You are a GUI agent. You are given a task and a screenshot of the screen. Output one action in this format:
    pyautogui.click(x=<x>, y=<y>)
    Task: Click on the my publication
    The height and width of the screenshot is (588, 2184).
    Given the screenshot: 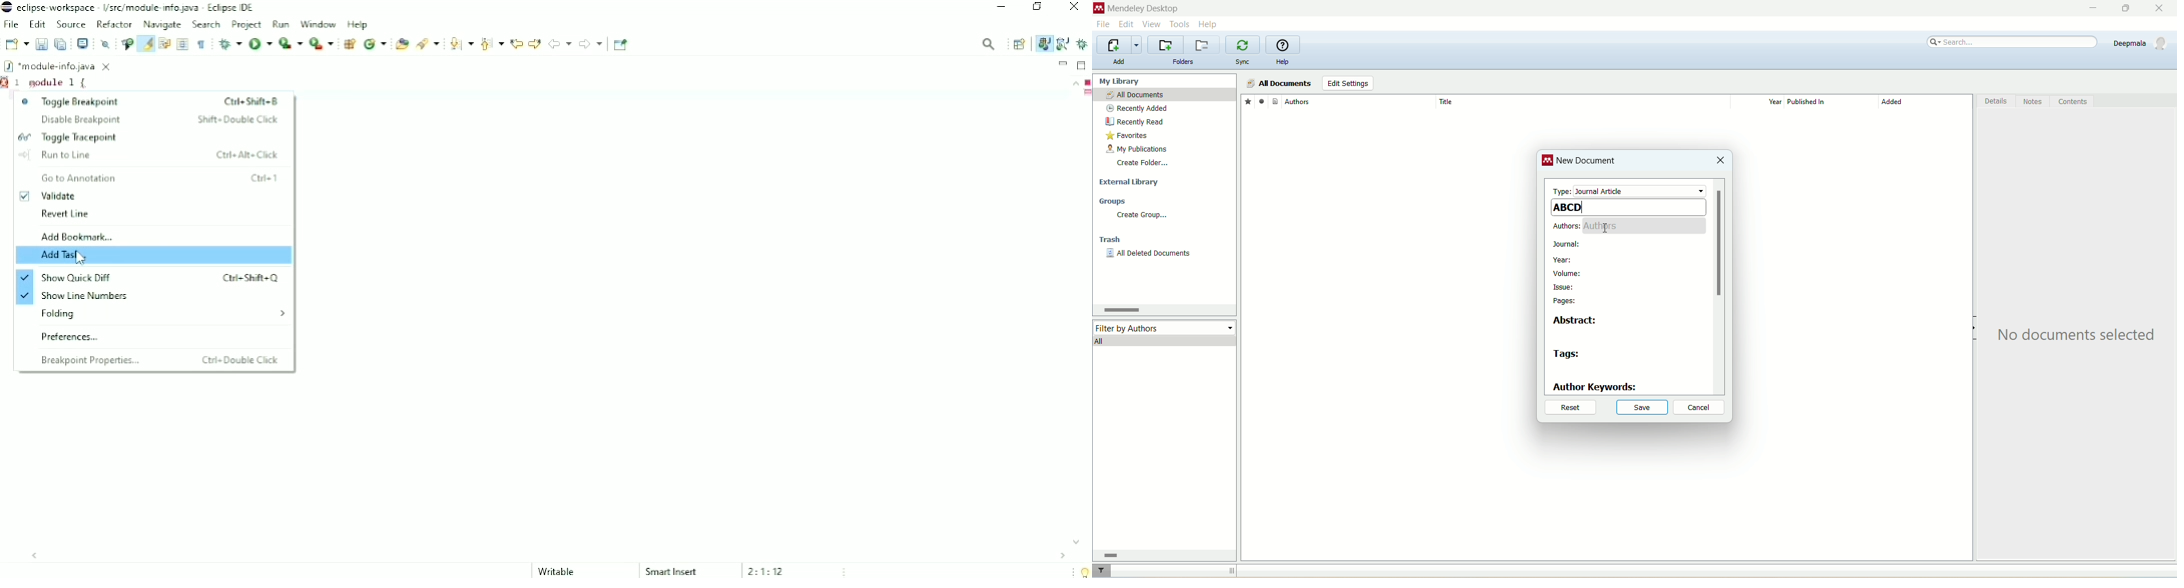 What is the action you would take?
    pyautogui.click(x=1139, y=150)
    